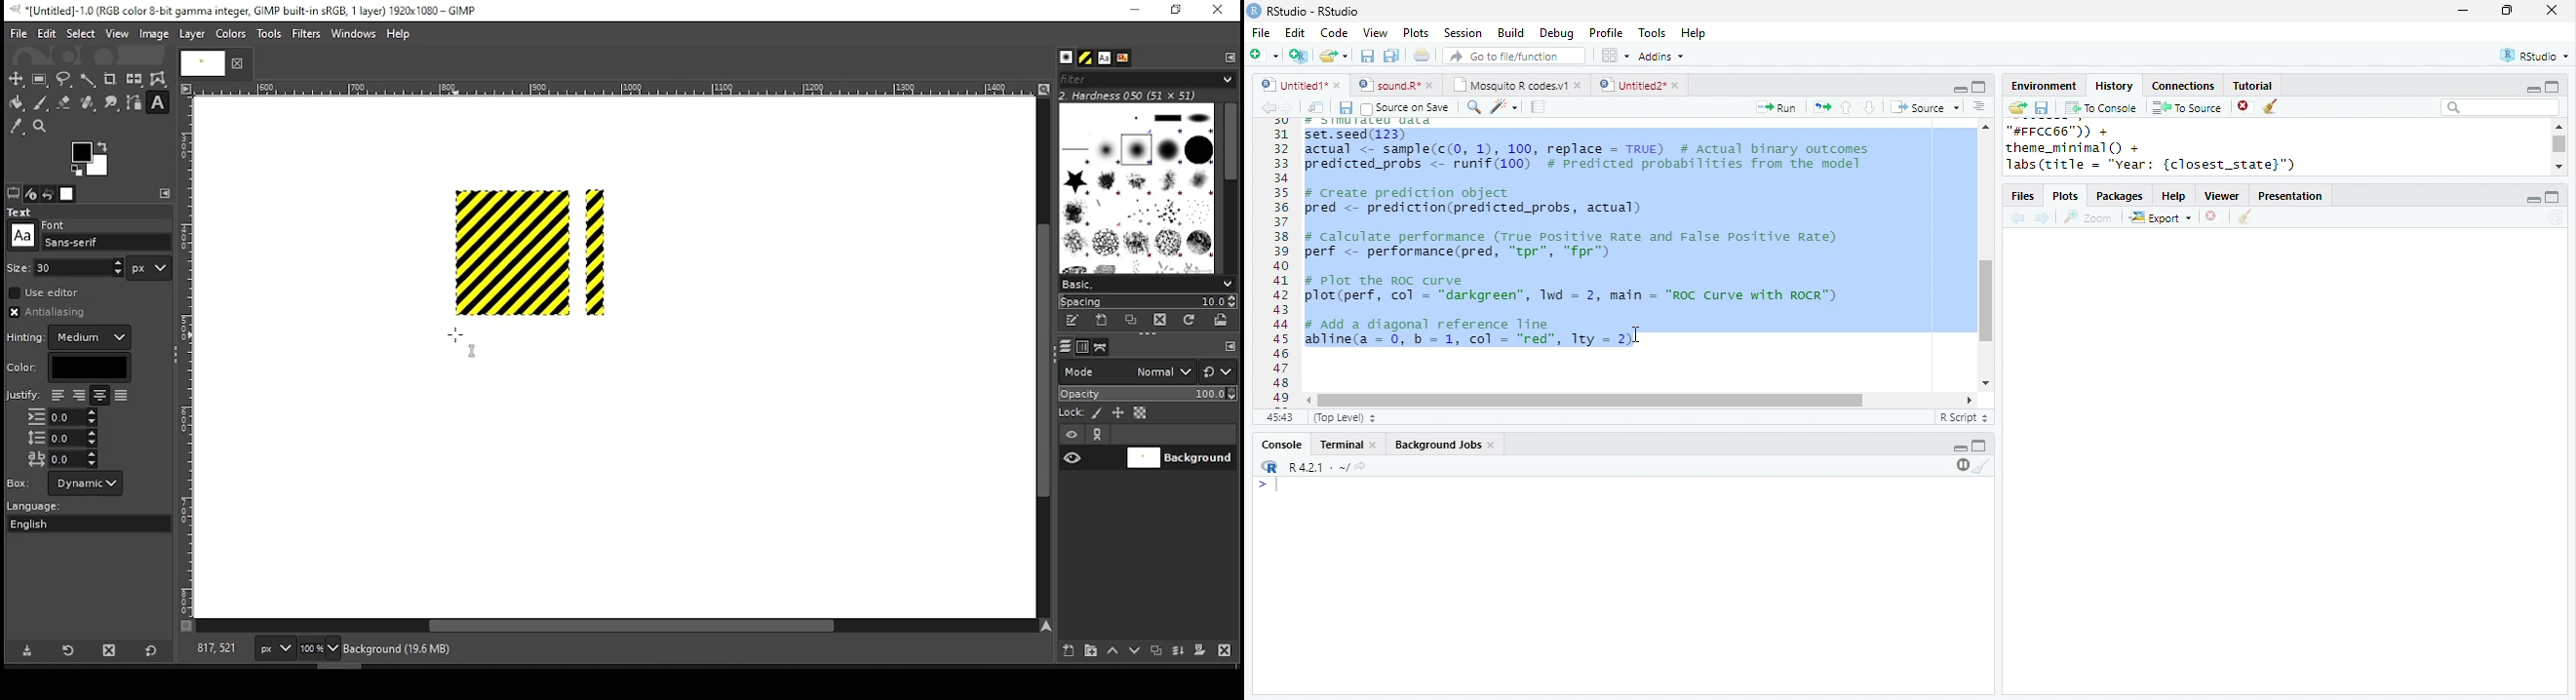 The width and height of the screenshot is (2576, 700). Describe the element at coordinates (1982, 465) in the screenshot. I see `clear` at that location.